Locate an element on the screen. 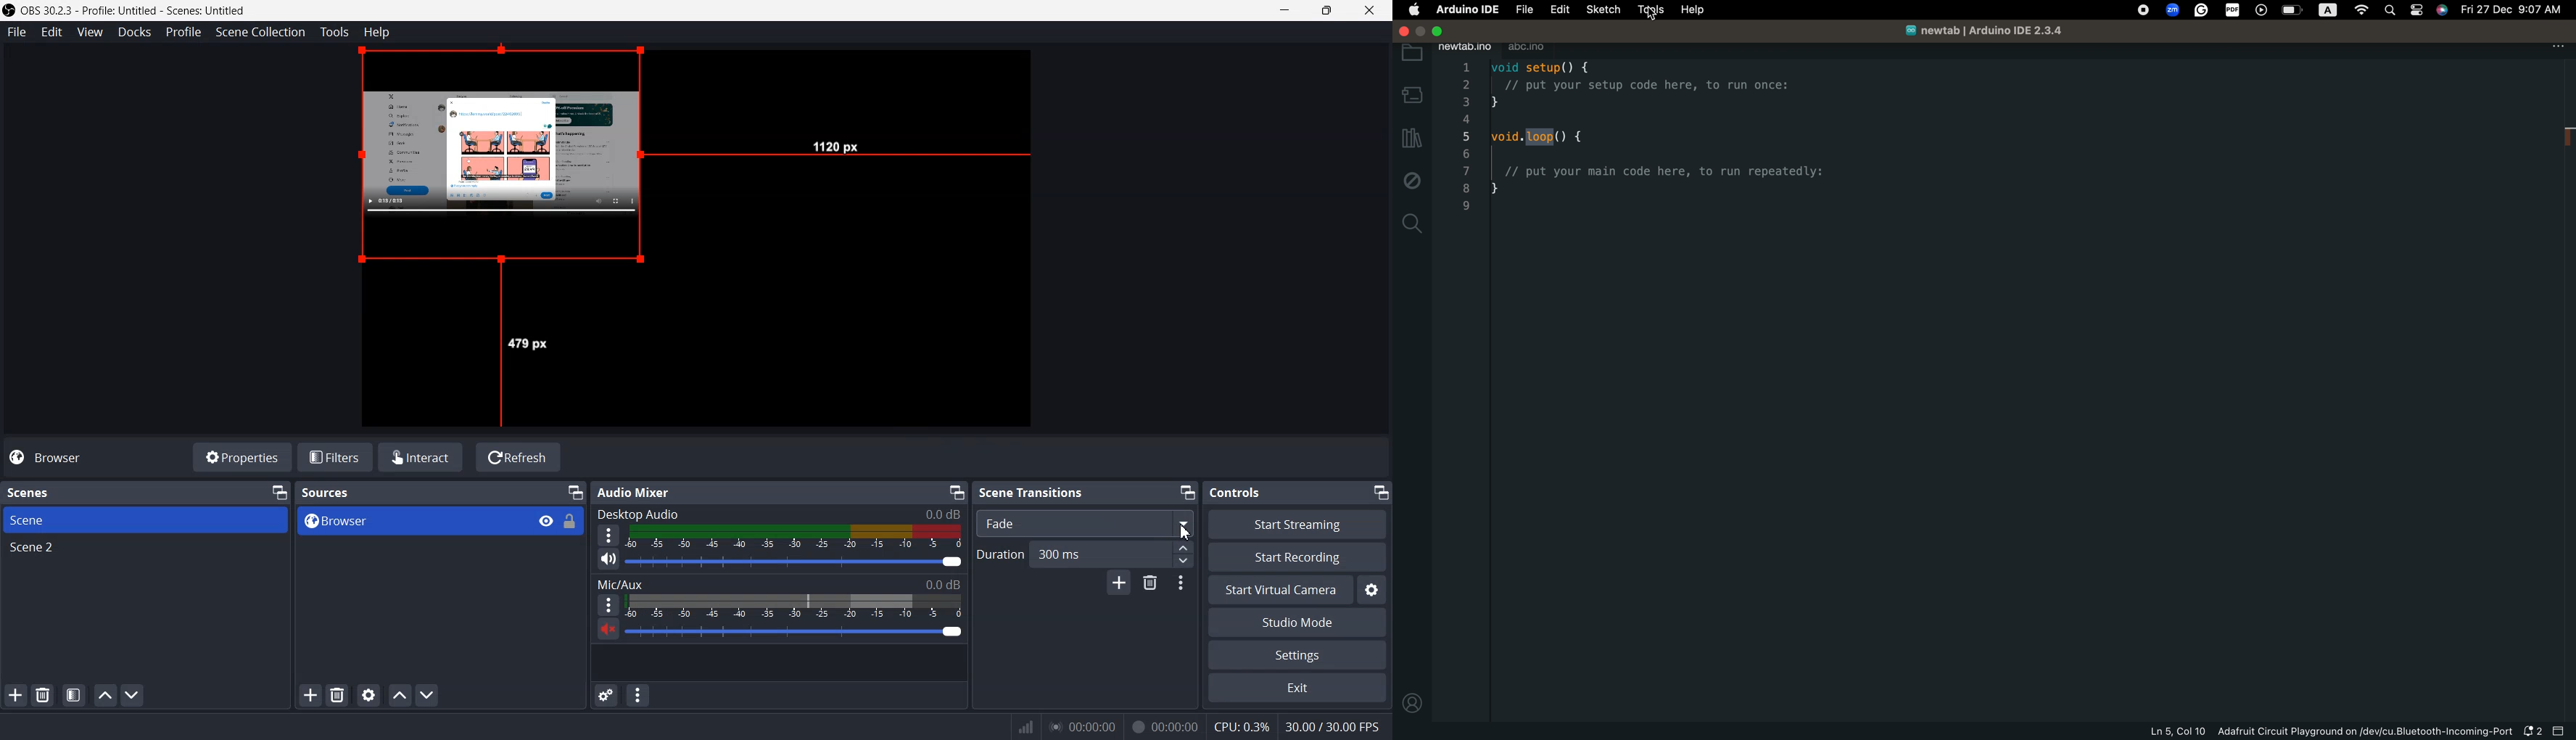 Image resolution: width=2576 pixels, height=756 pixels. Add source is located at coordinates (308, 695).